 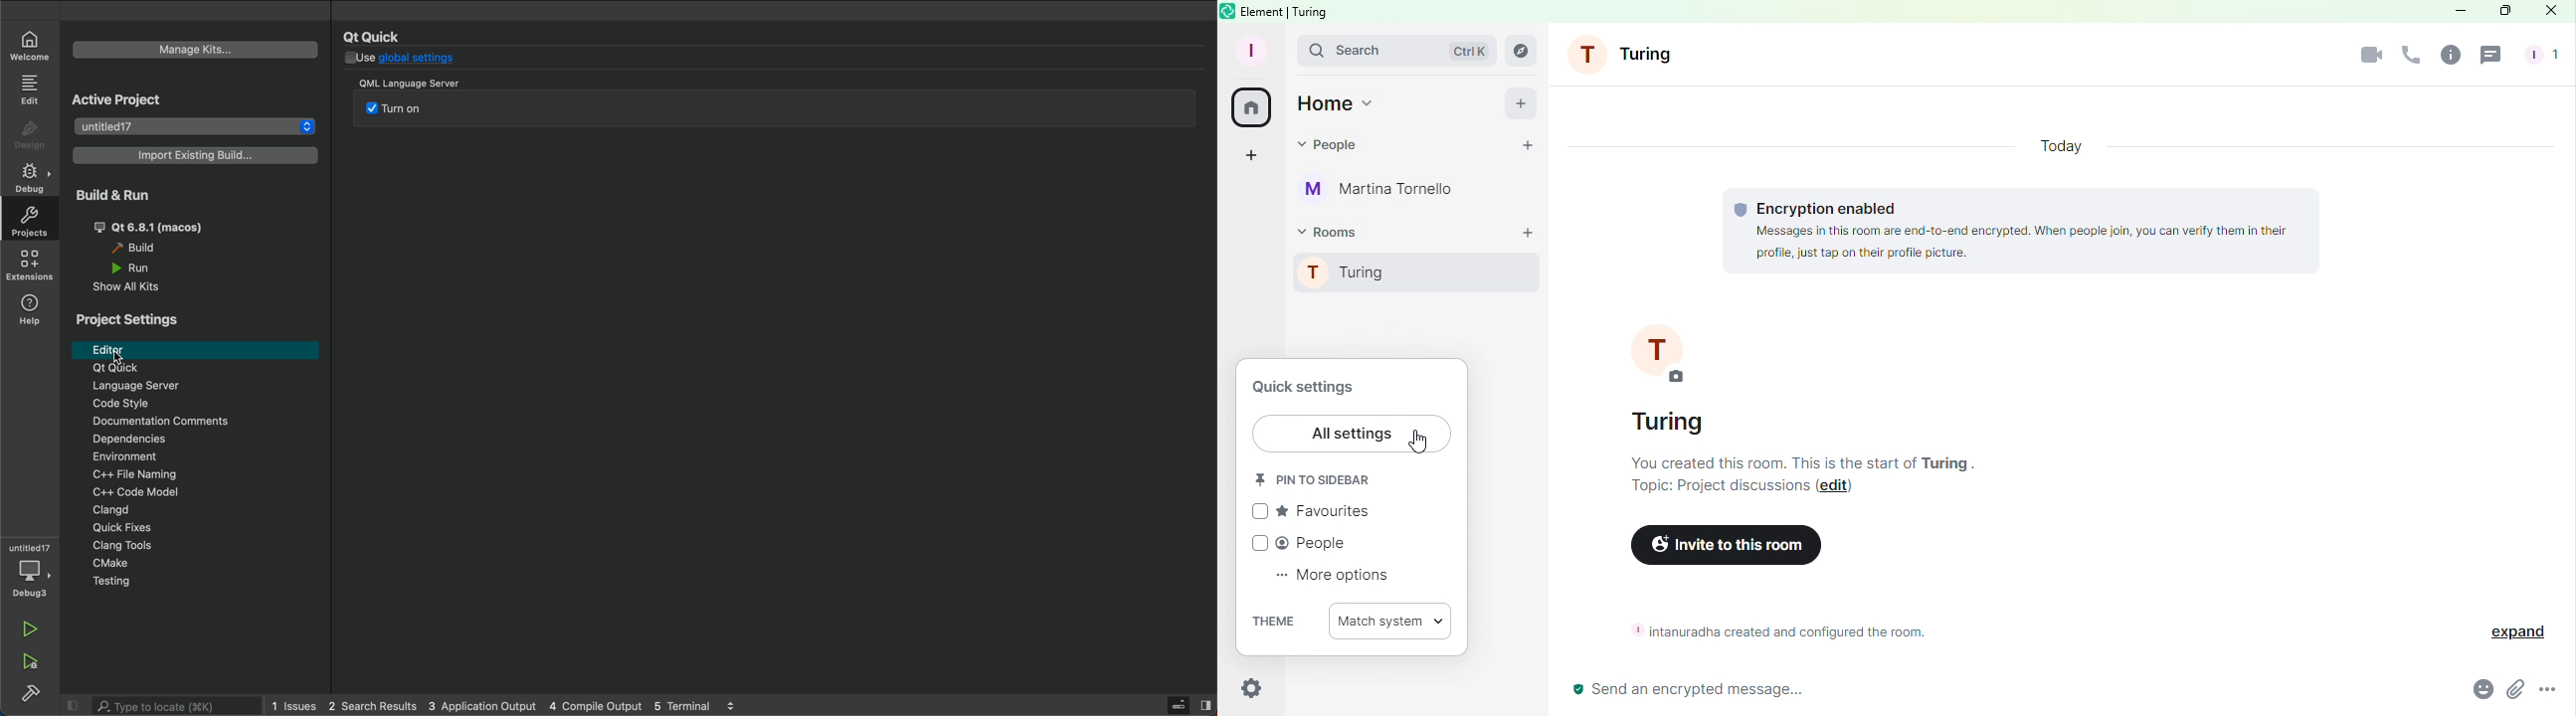 I want to click on Write message, so click(x=1977, y=693).